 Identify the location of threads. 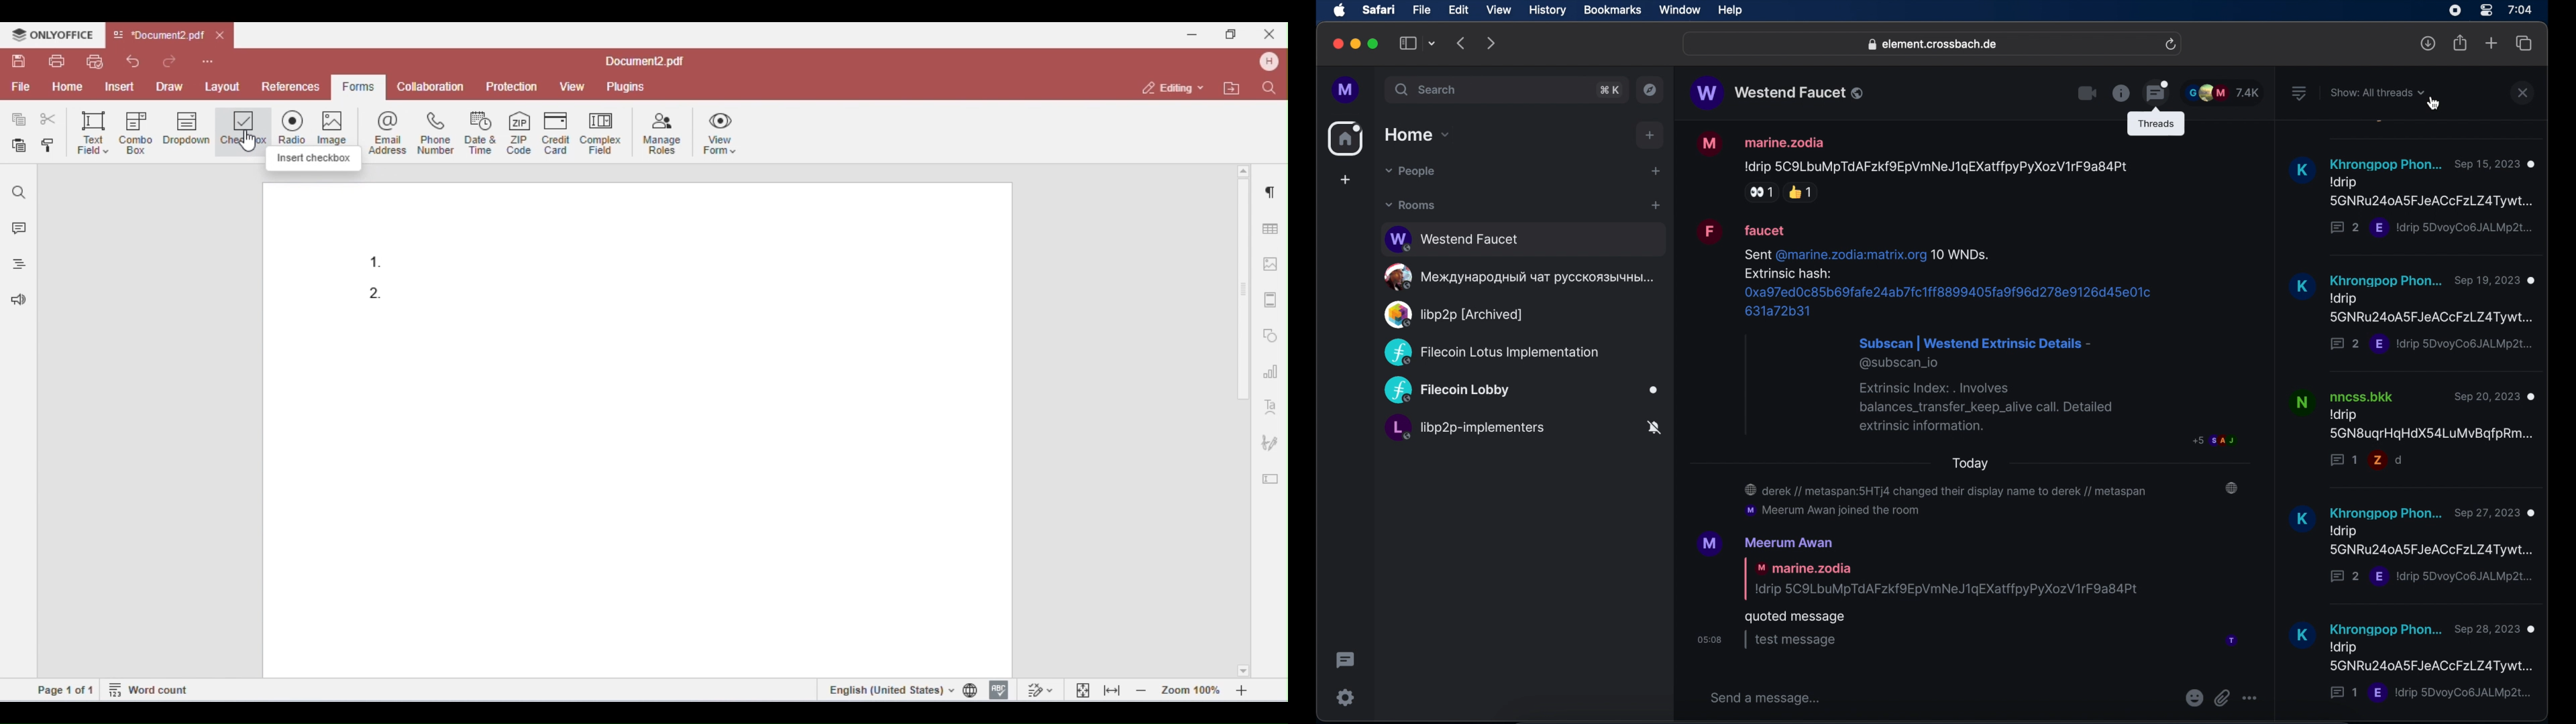
(2156, 123).